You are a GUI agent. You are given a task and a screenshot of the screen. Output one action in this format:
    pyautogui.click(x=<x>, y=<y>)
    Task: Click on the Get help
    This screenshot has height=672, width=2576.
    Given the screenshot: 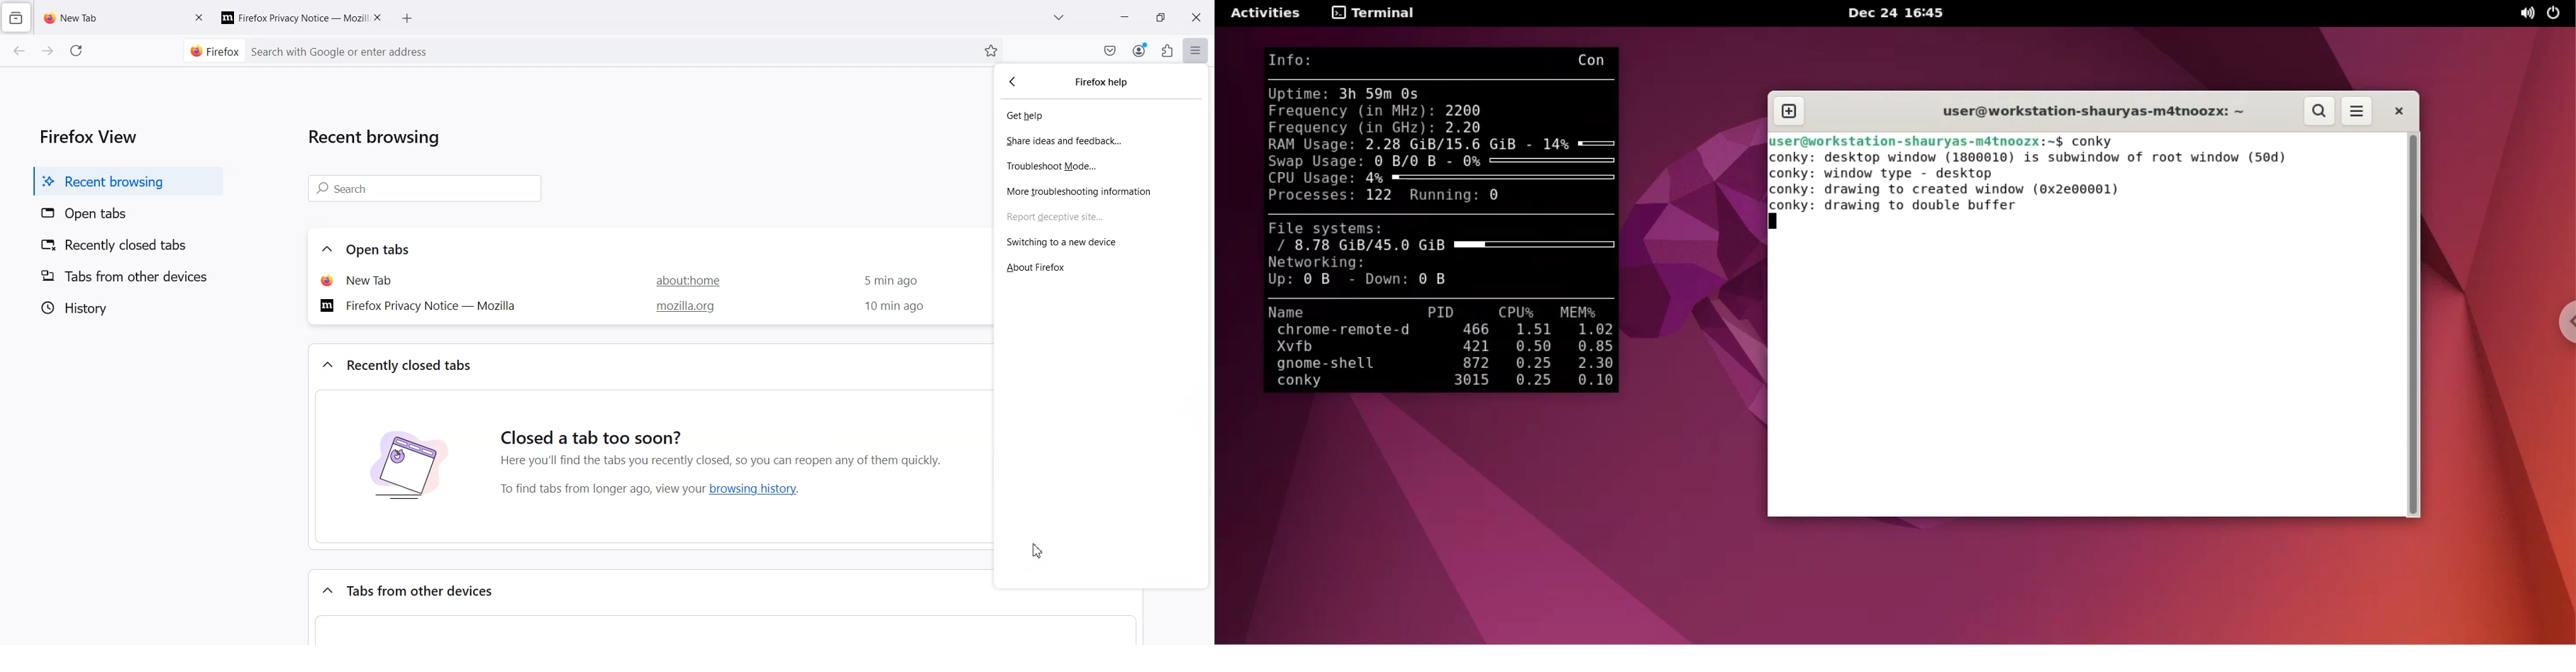 What is the action you would take?
    pyautogui.click(x=1101, y=116)
    